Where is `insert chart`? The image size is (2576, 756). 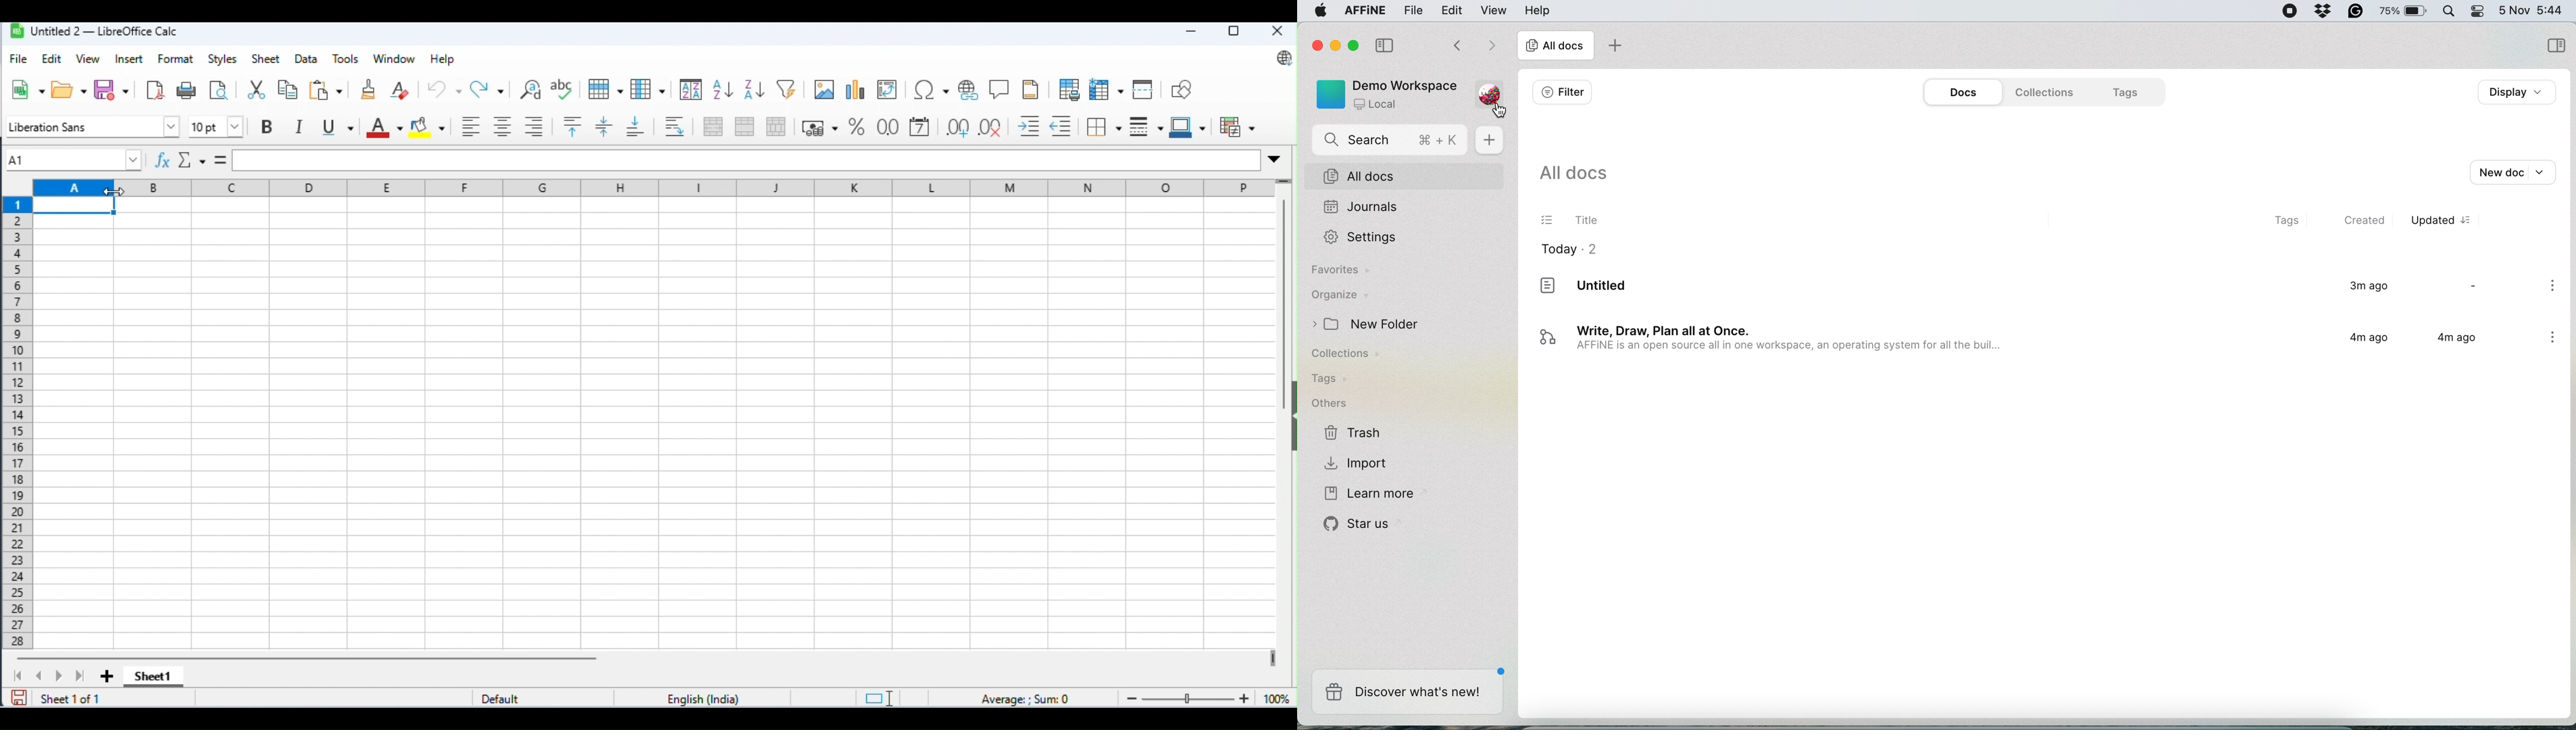
insert chart is located at coordinates (855, 91).